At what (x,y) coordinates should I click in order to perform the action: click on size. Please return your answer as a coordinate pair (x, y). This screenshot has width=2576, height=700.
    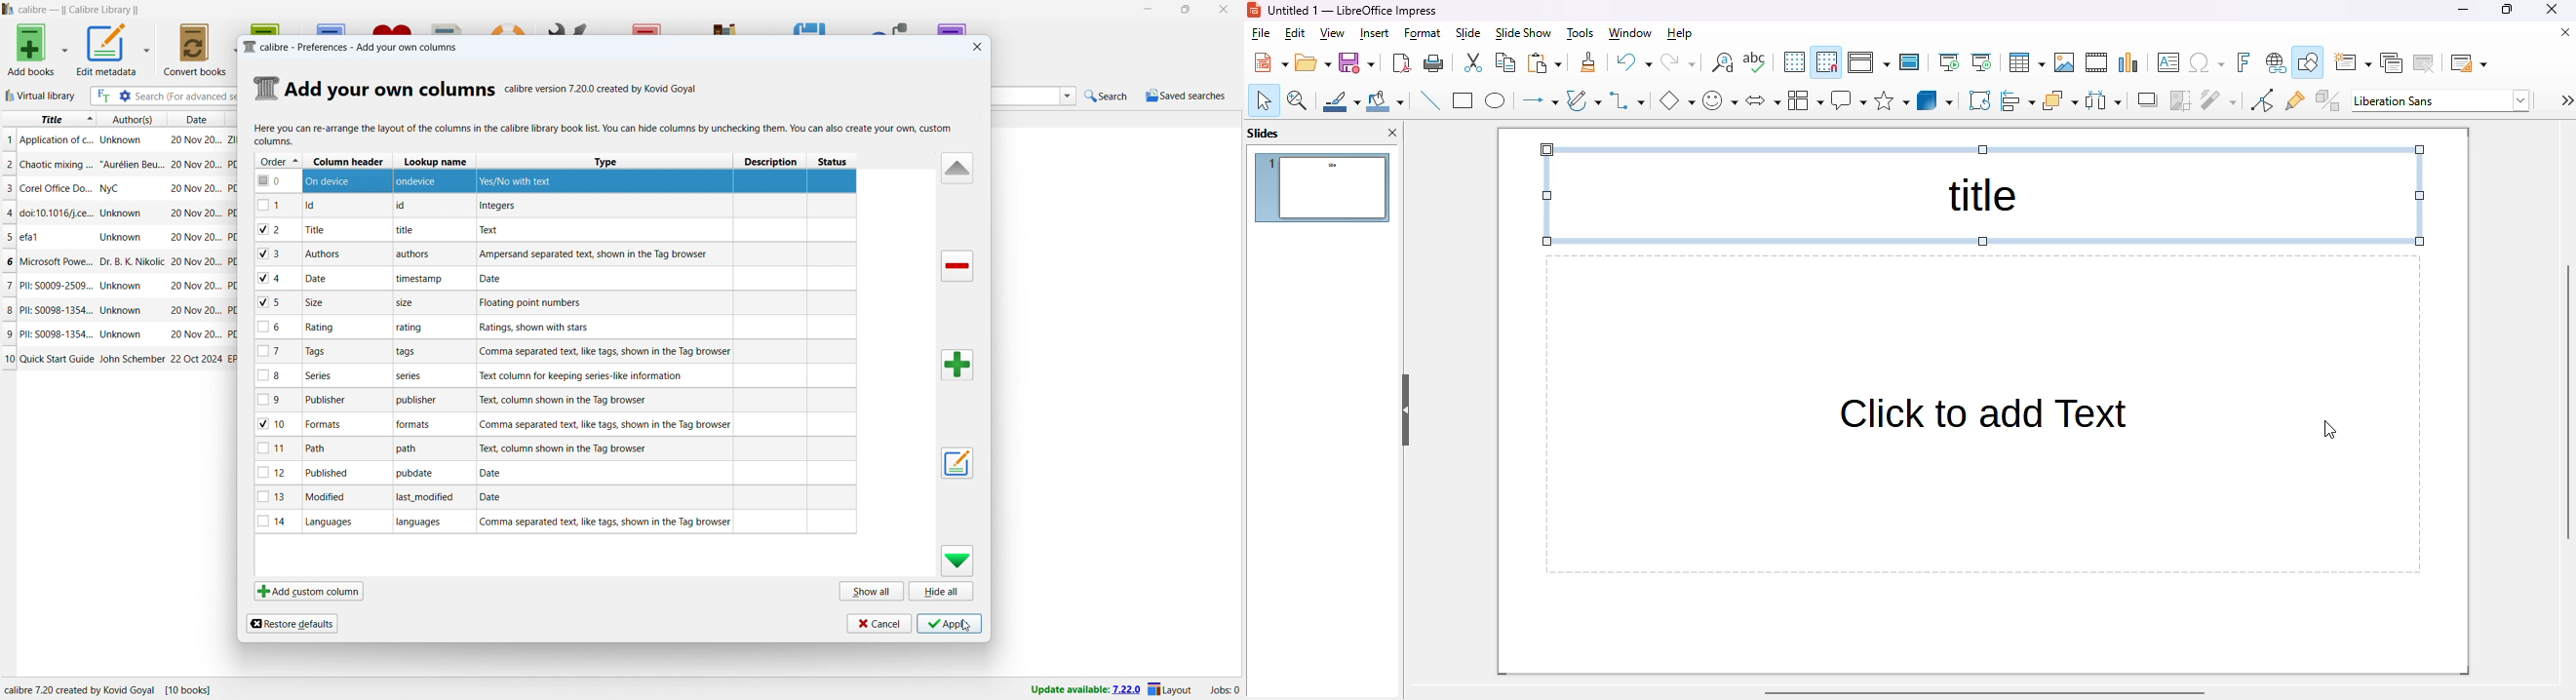
    Looking at the image, I should click on (316, 302).